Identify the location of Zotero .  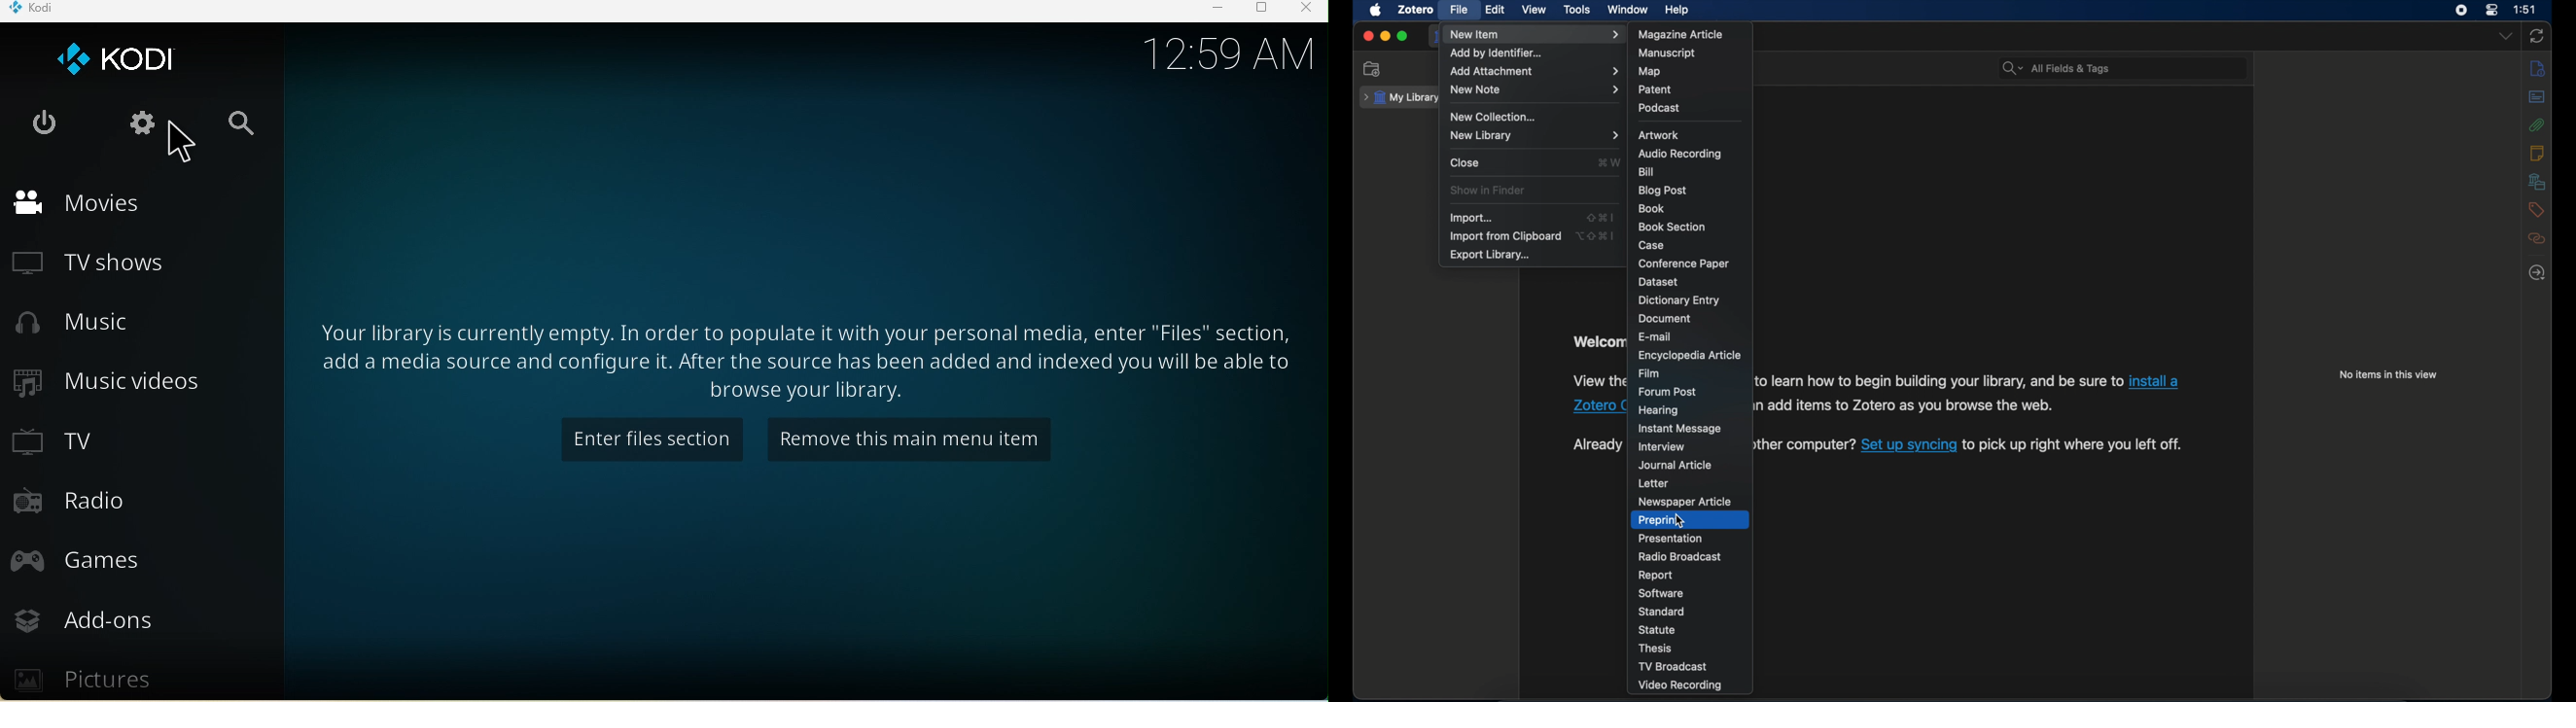
(1596, 405).